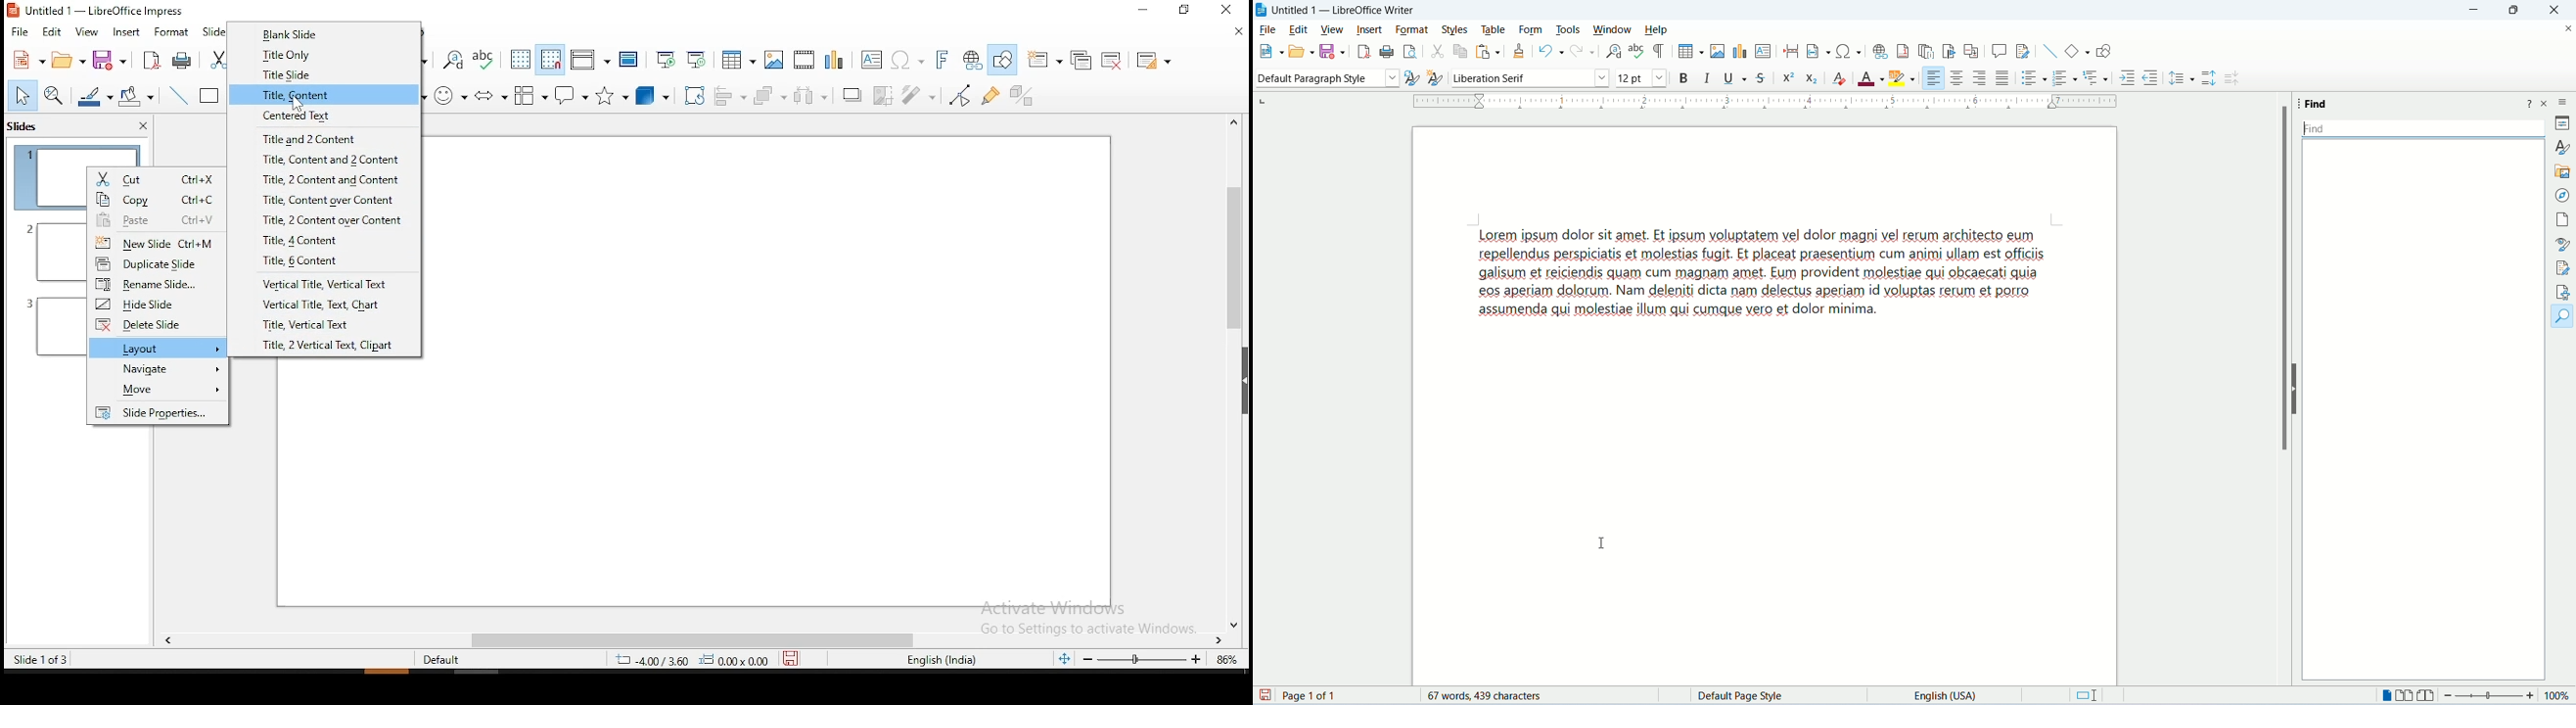  I want to click on subscript, so click(1811, 79).